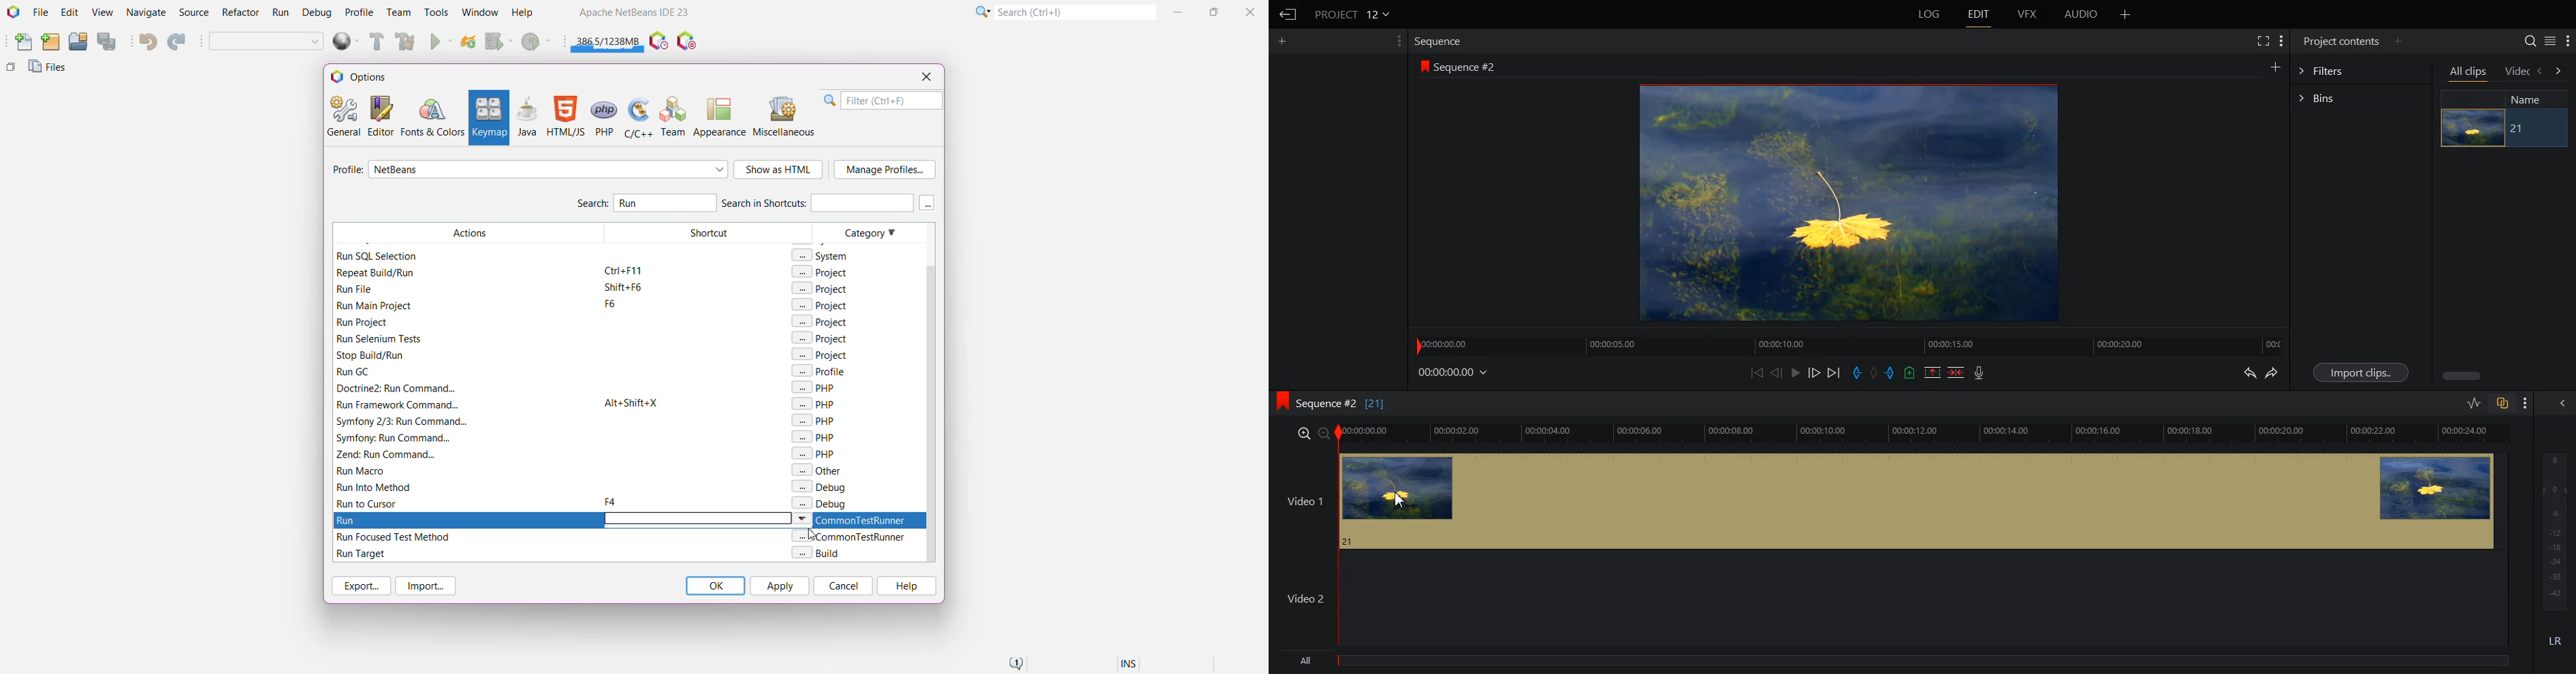  What do you see at coordinates (2360, 98) in the screenshot?
I see `Bins` at bounding box center [2360, 98].